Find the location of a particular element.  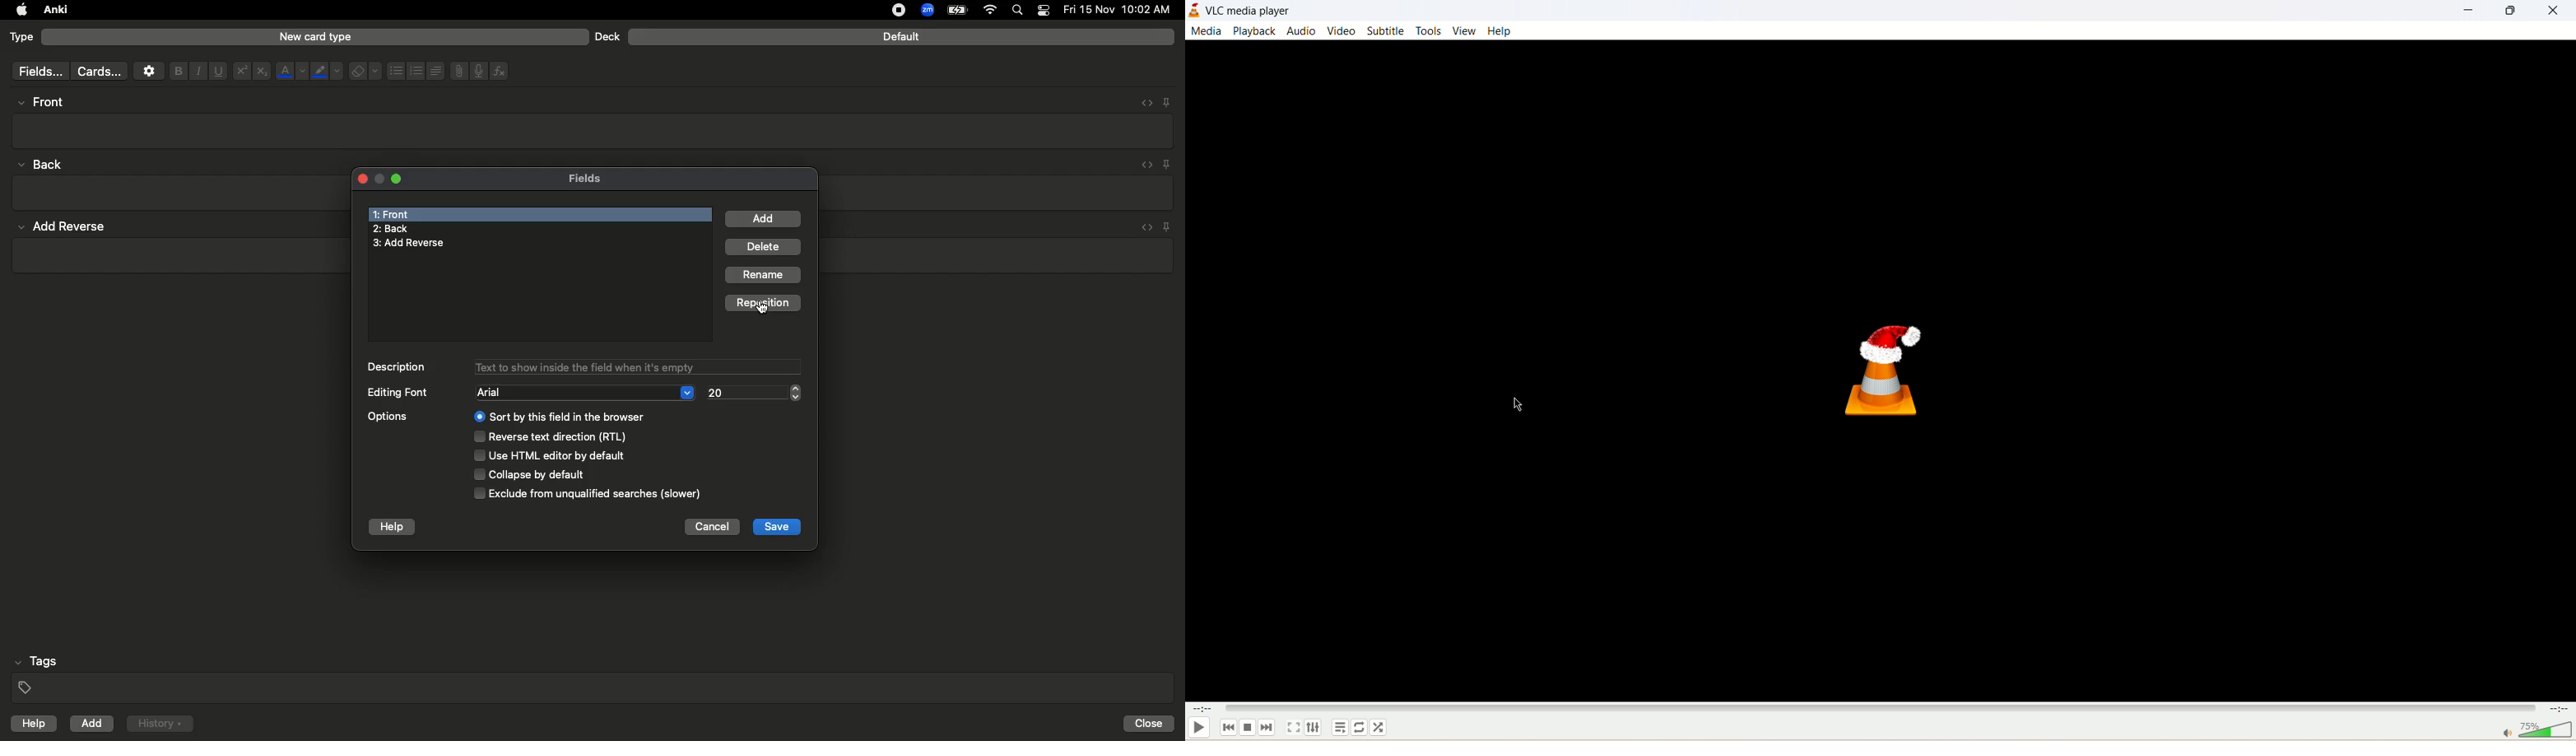

Eraser is located at coordinates (365, 72).